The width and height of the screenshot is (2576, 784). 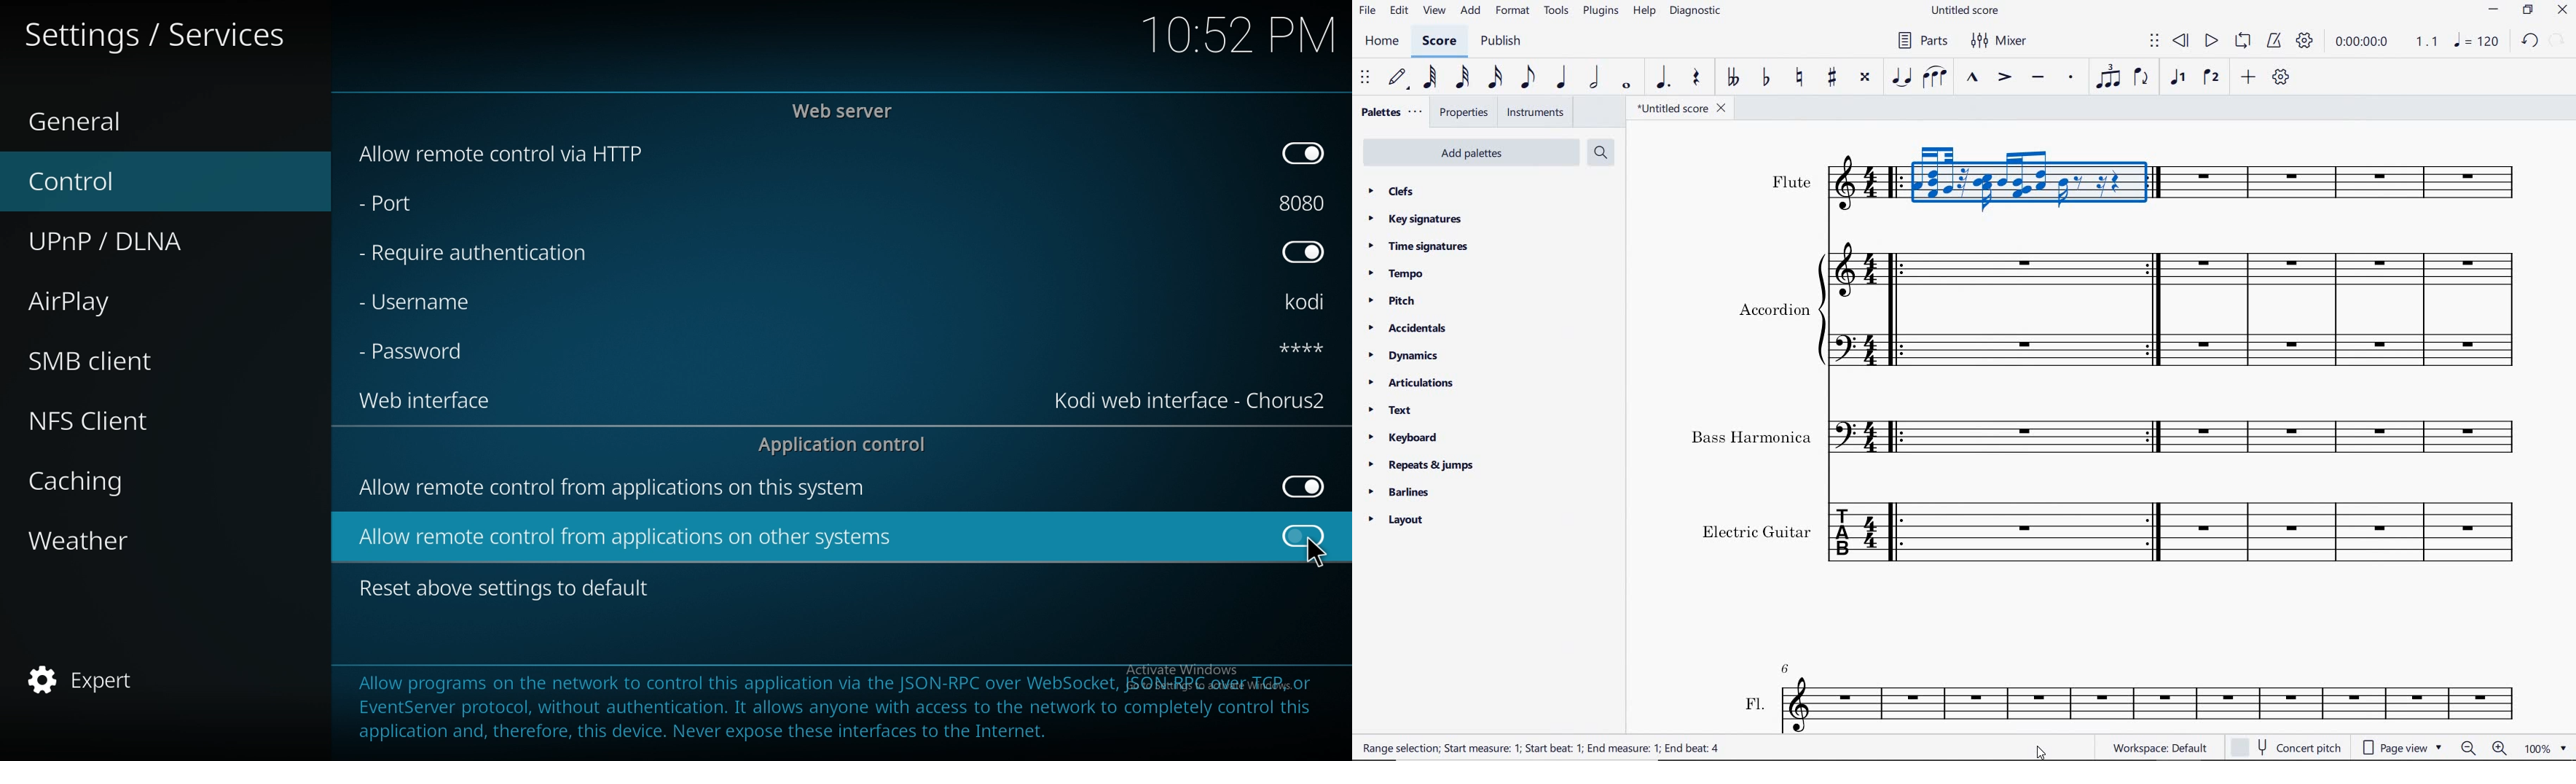 I want to click on weather, so click(x=146, y=539).